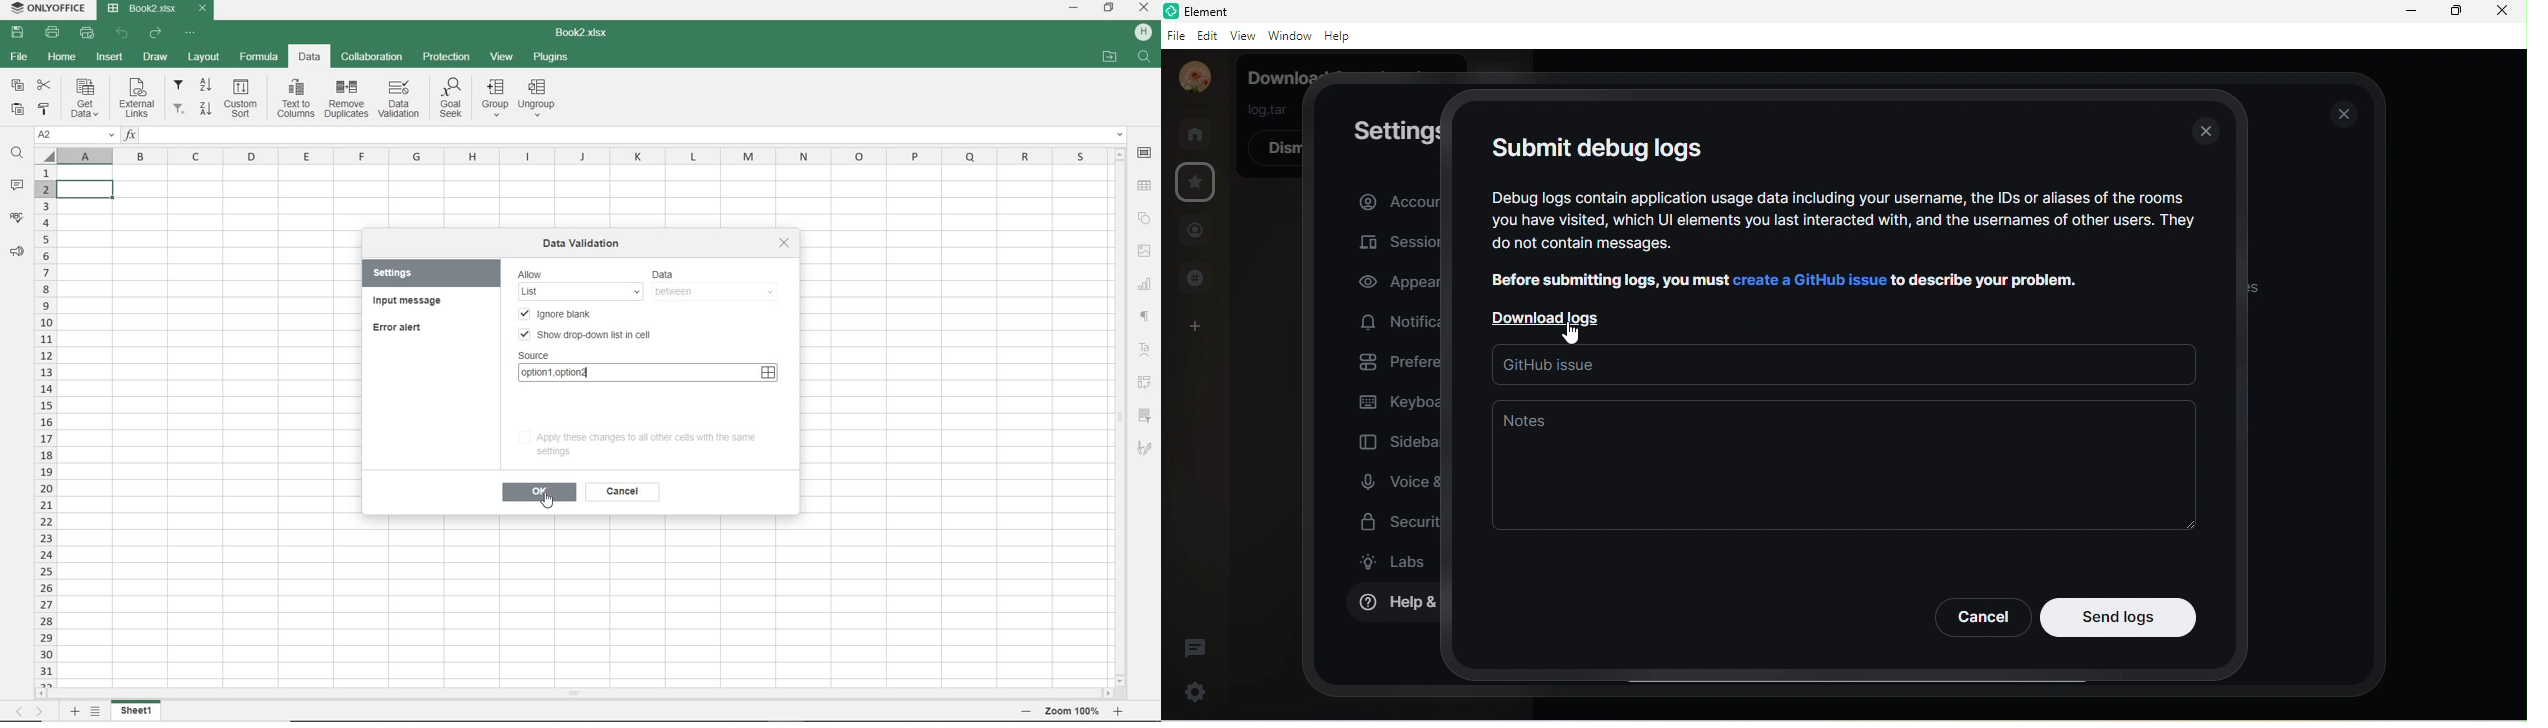  I want to click on FILE, so click(19, 57).